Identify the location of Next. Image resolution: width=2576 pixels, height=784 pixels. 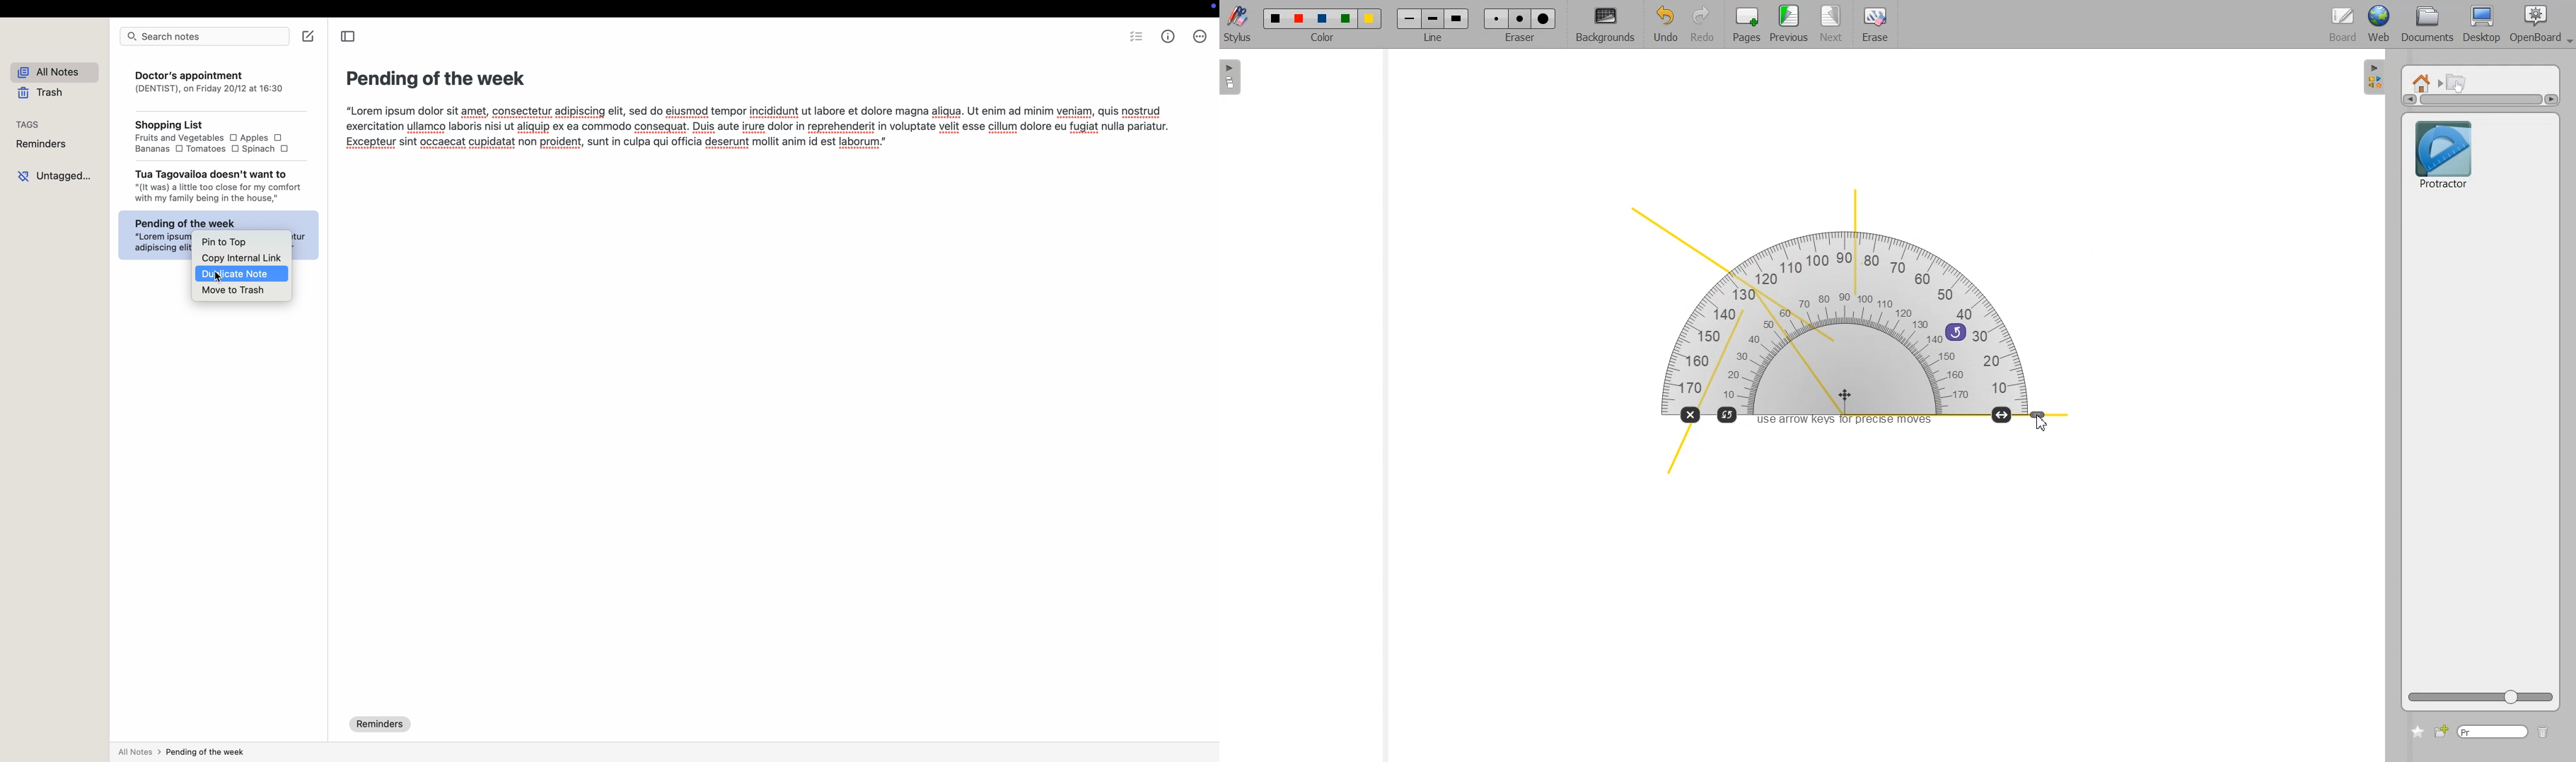
(1833, 25).